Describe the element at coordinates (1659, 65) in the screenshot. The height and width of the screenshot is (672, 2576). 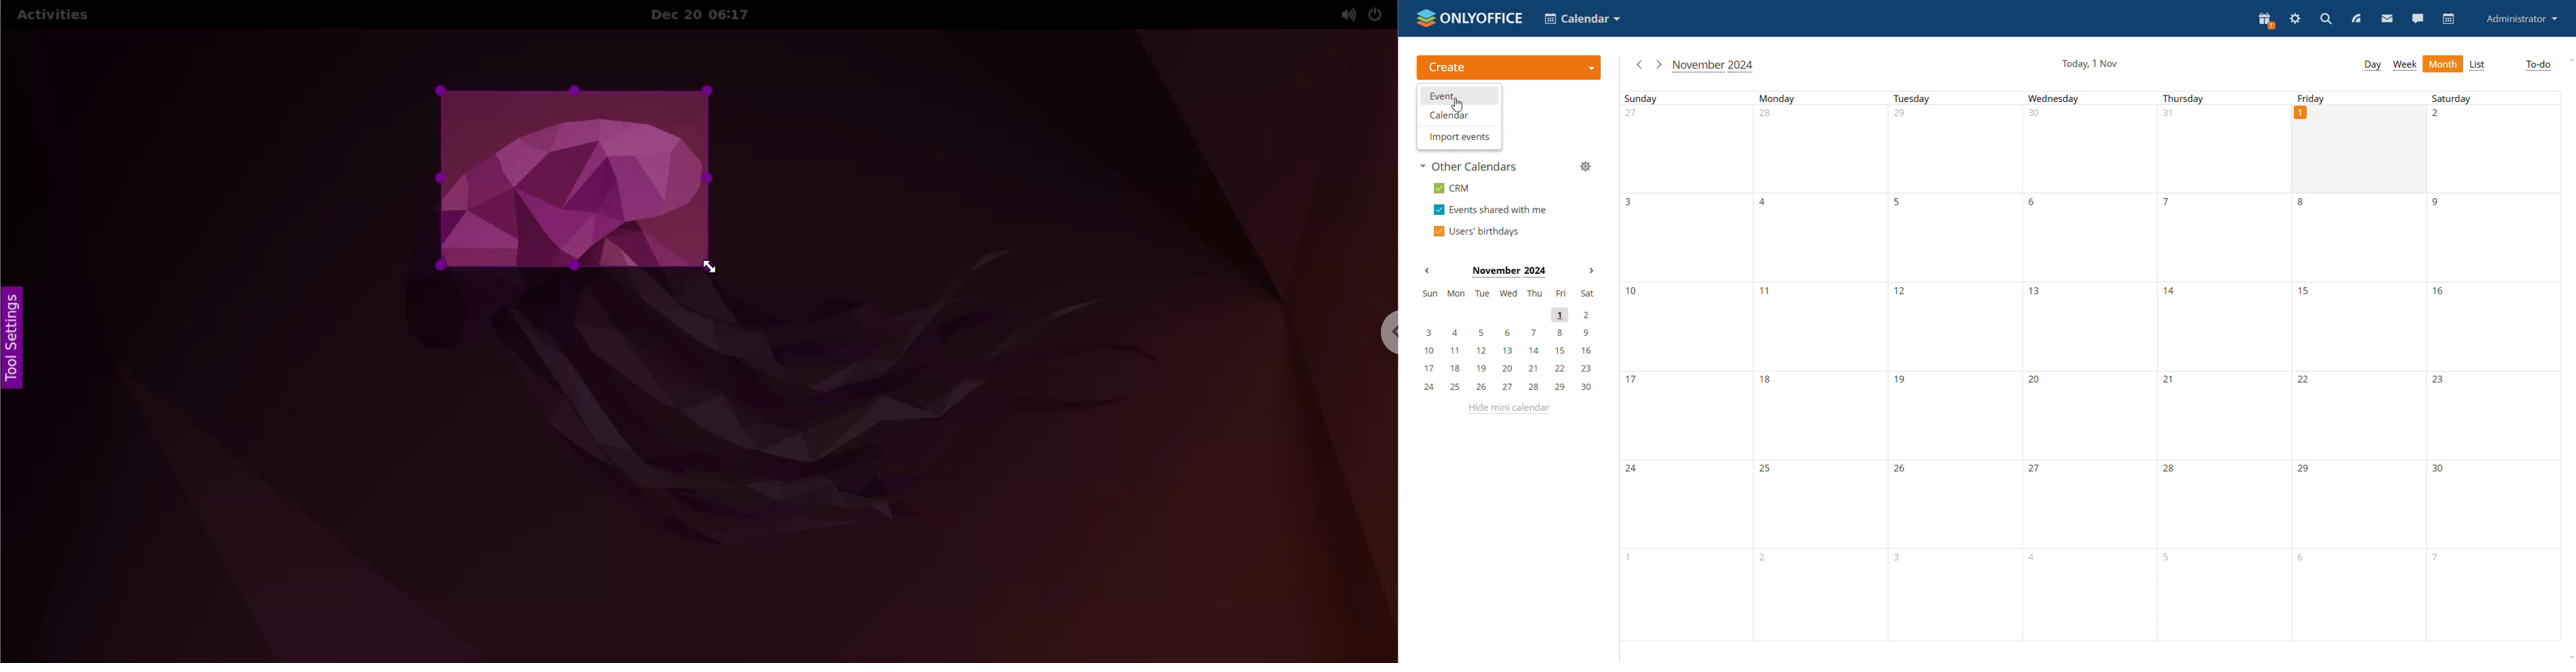
I see `go to next month` at that location.